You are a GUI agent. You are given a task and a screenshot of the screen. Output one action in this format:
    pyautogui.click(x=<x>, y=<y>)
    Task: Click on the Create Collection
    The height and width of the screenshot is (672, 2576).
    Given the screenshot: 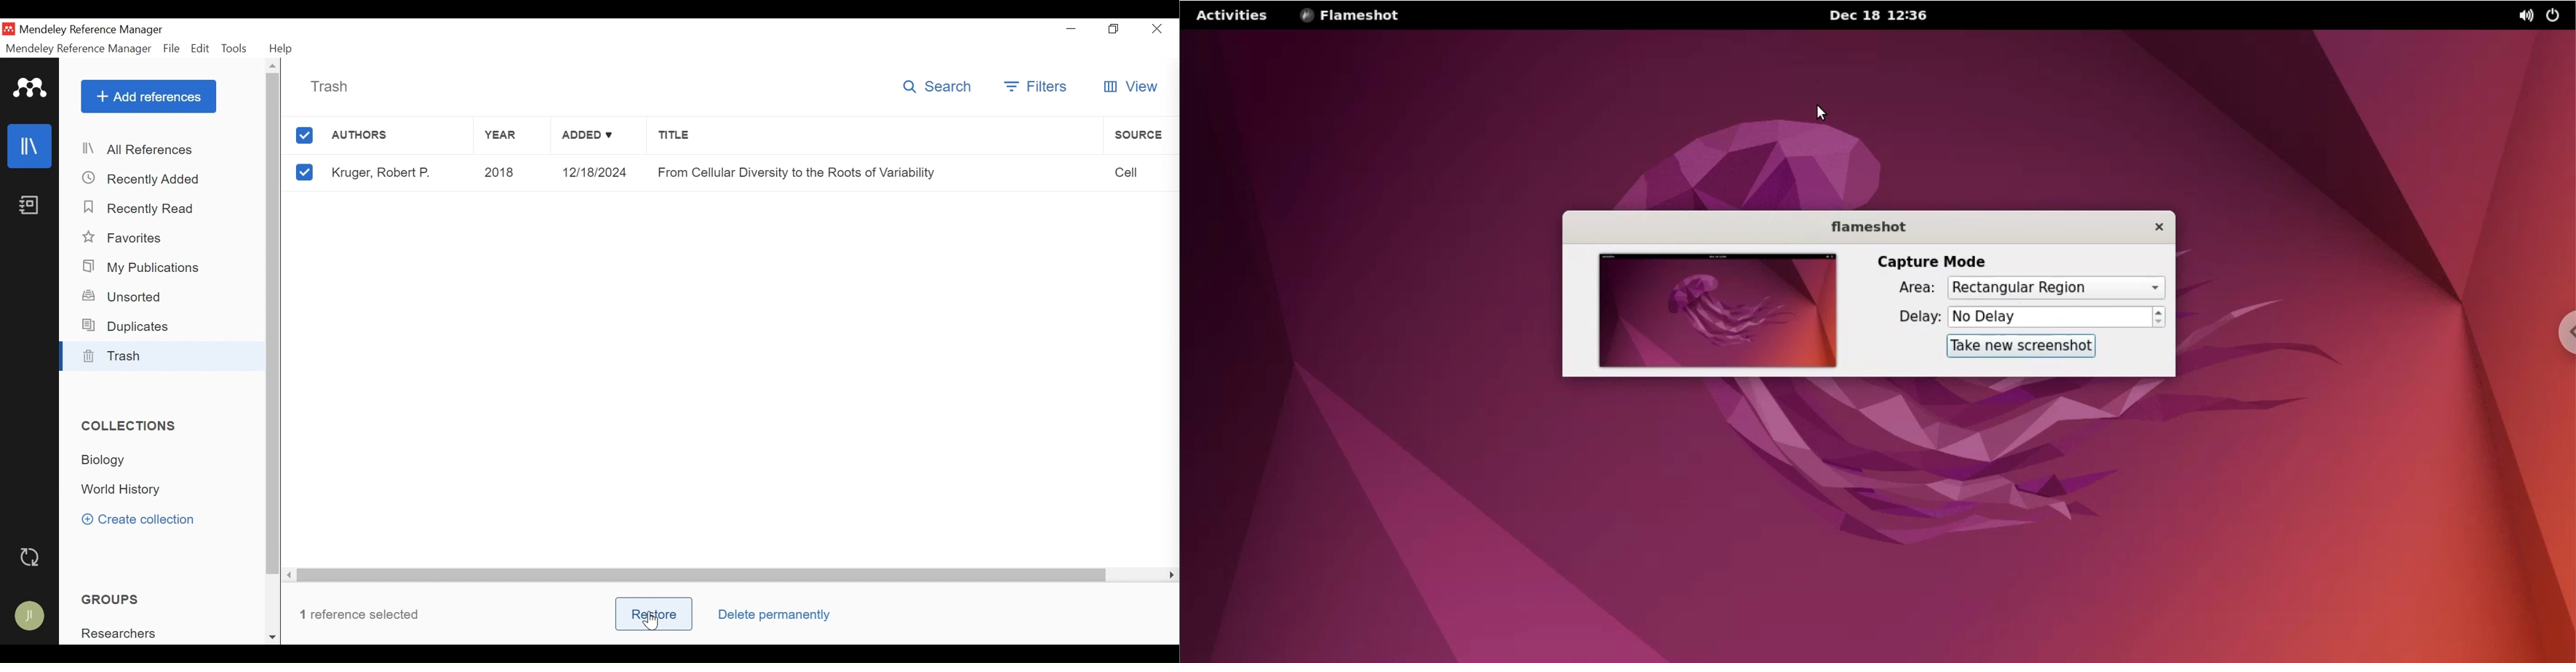 What is the action you would take?
    pyautogui.click(x=142, y=519)
    